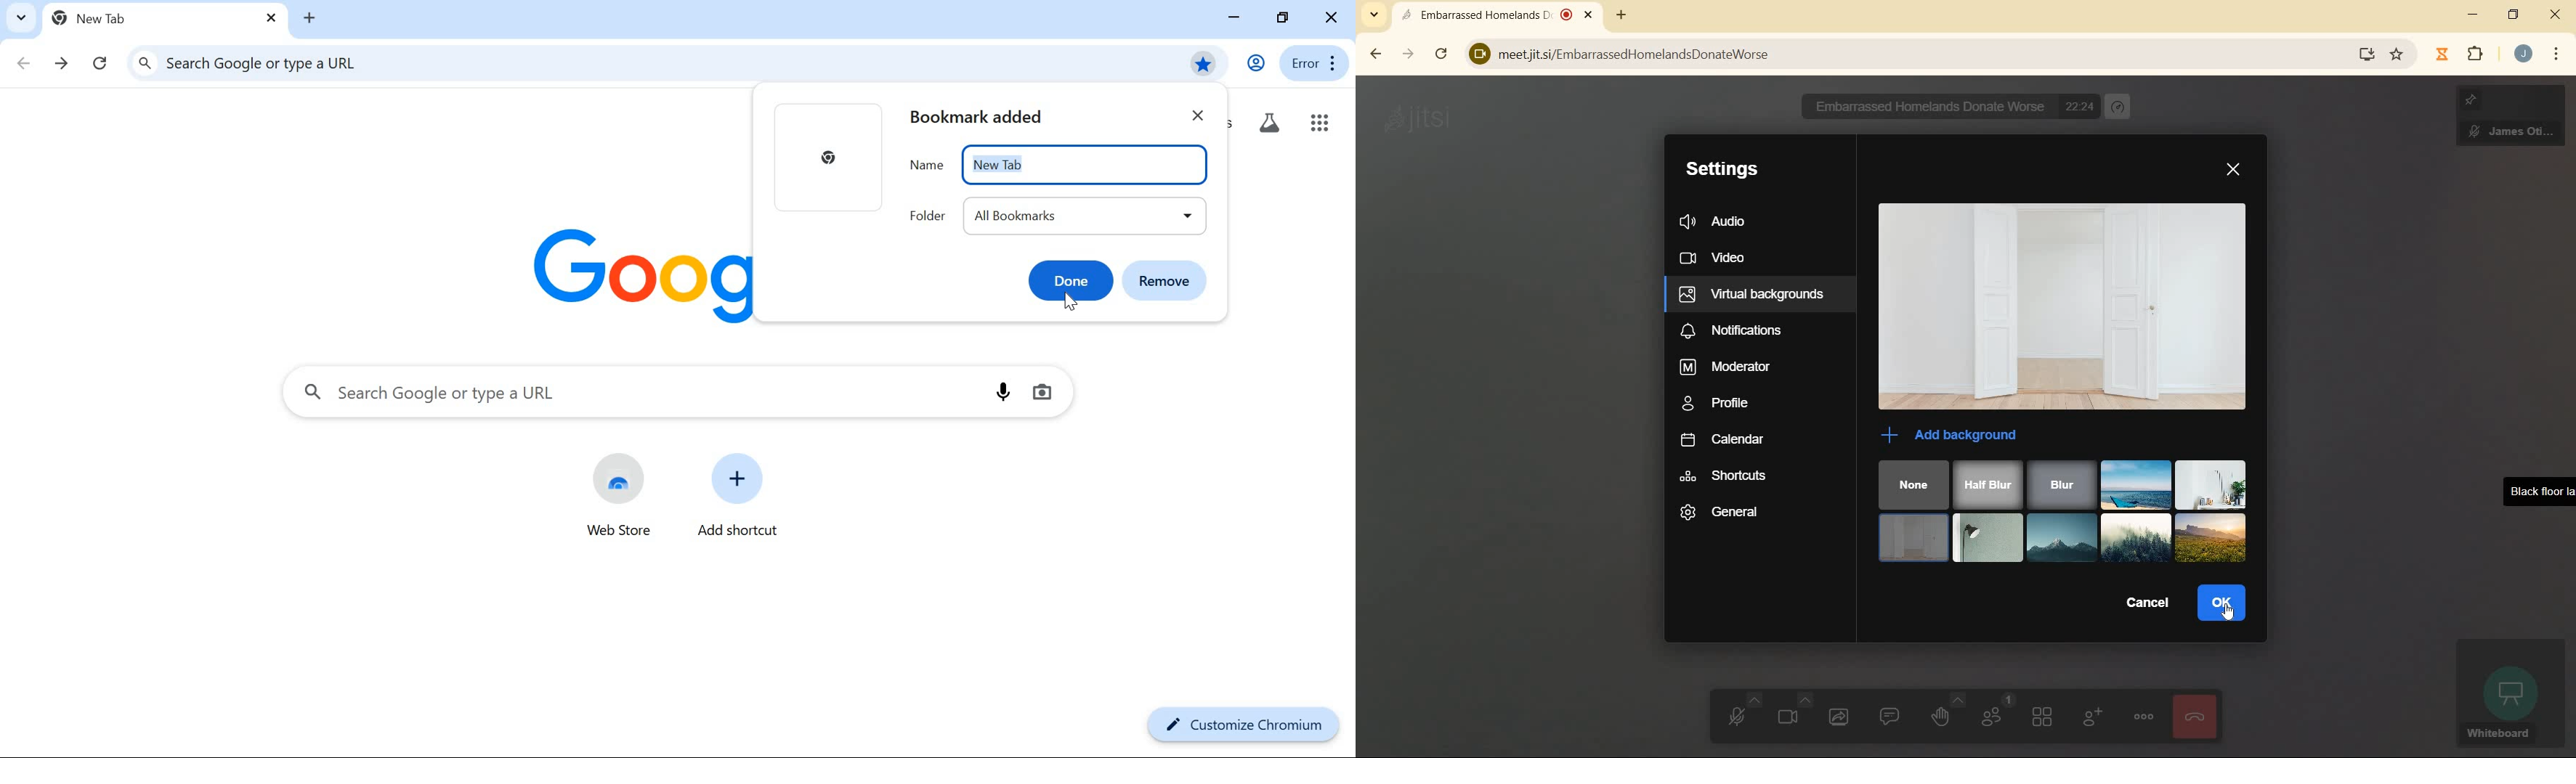  I want to click on close window, so click(1332, 18).